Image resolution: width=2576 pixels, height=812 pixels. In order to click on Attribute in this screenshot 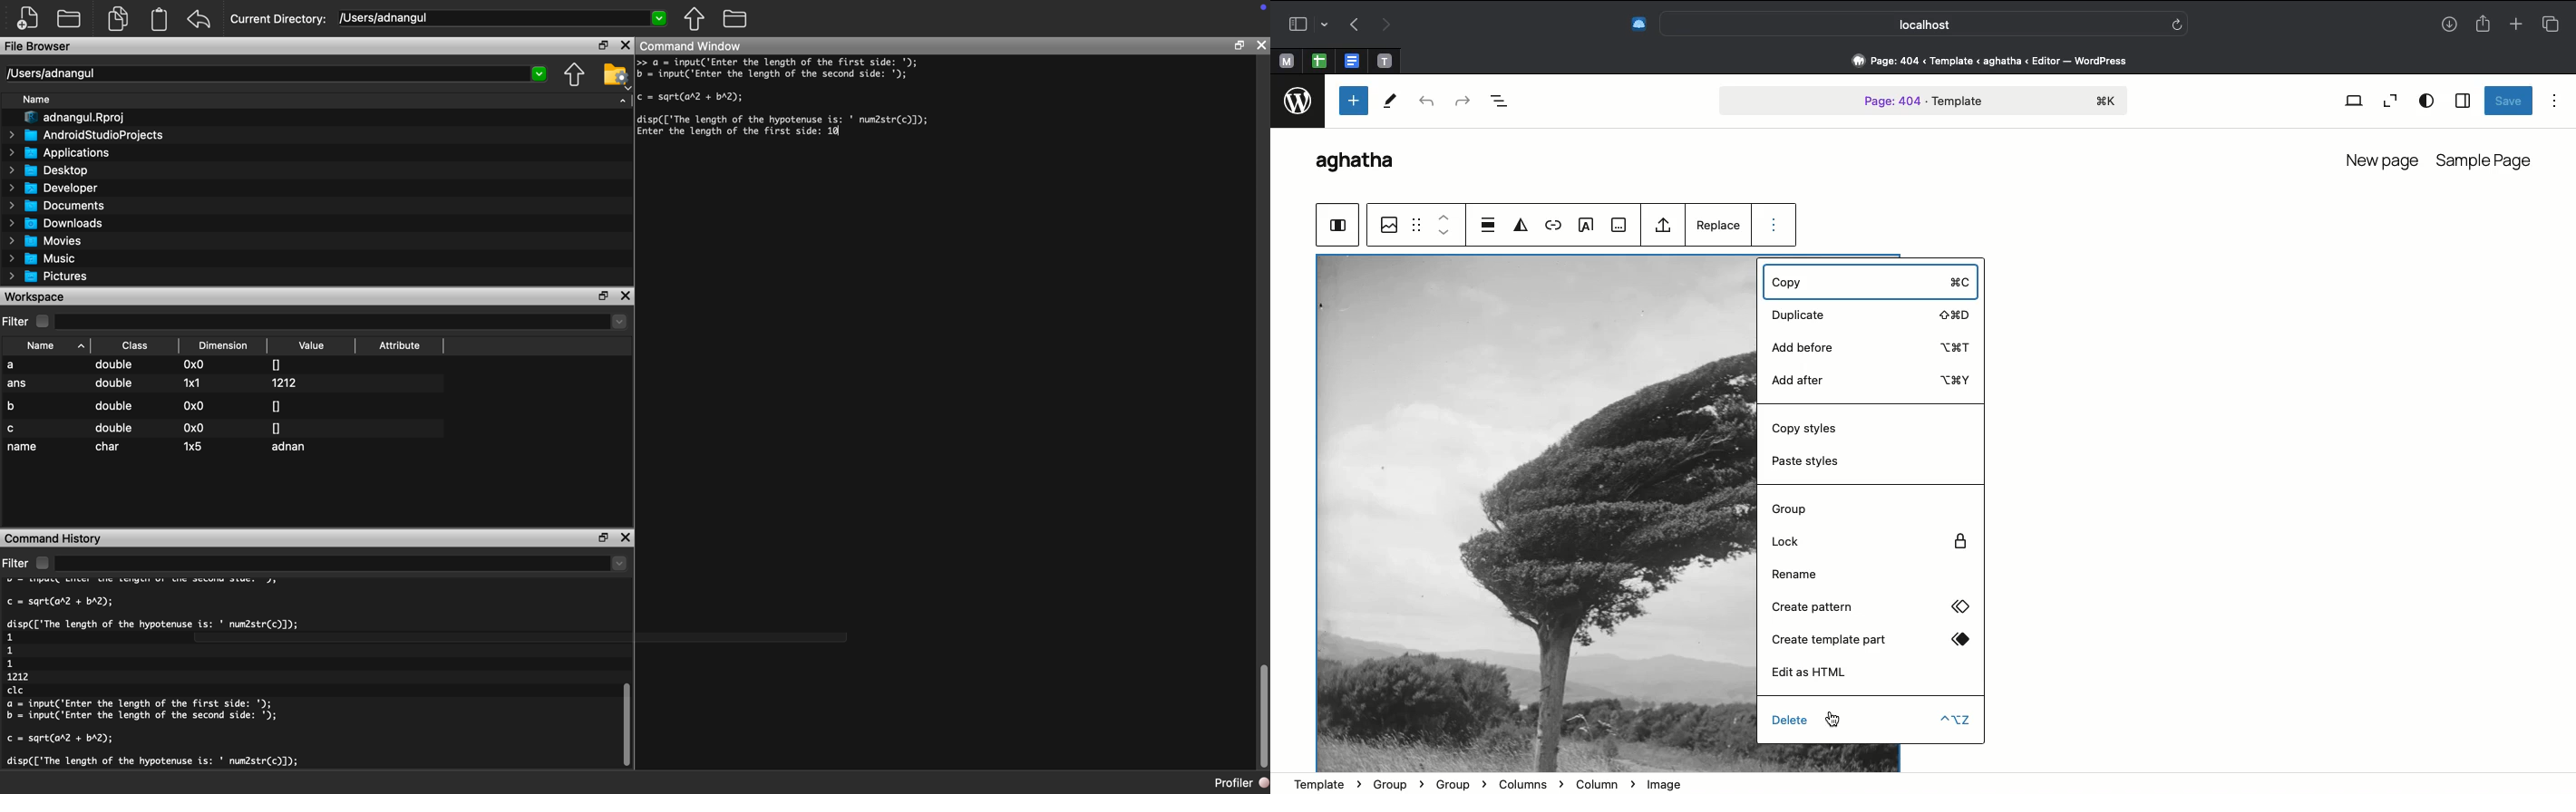, I will do `click(400, 348)`.